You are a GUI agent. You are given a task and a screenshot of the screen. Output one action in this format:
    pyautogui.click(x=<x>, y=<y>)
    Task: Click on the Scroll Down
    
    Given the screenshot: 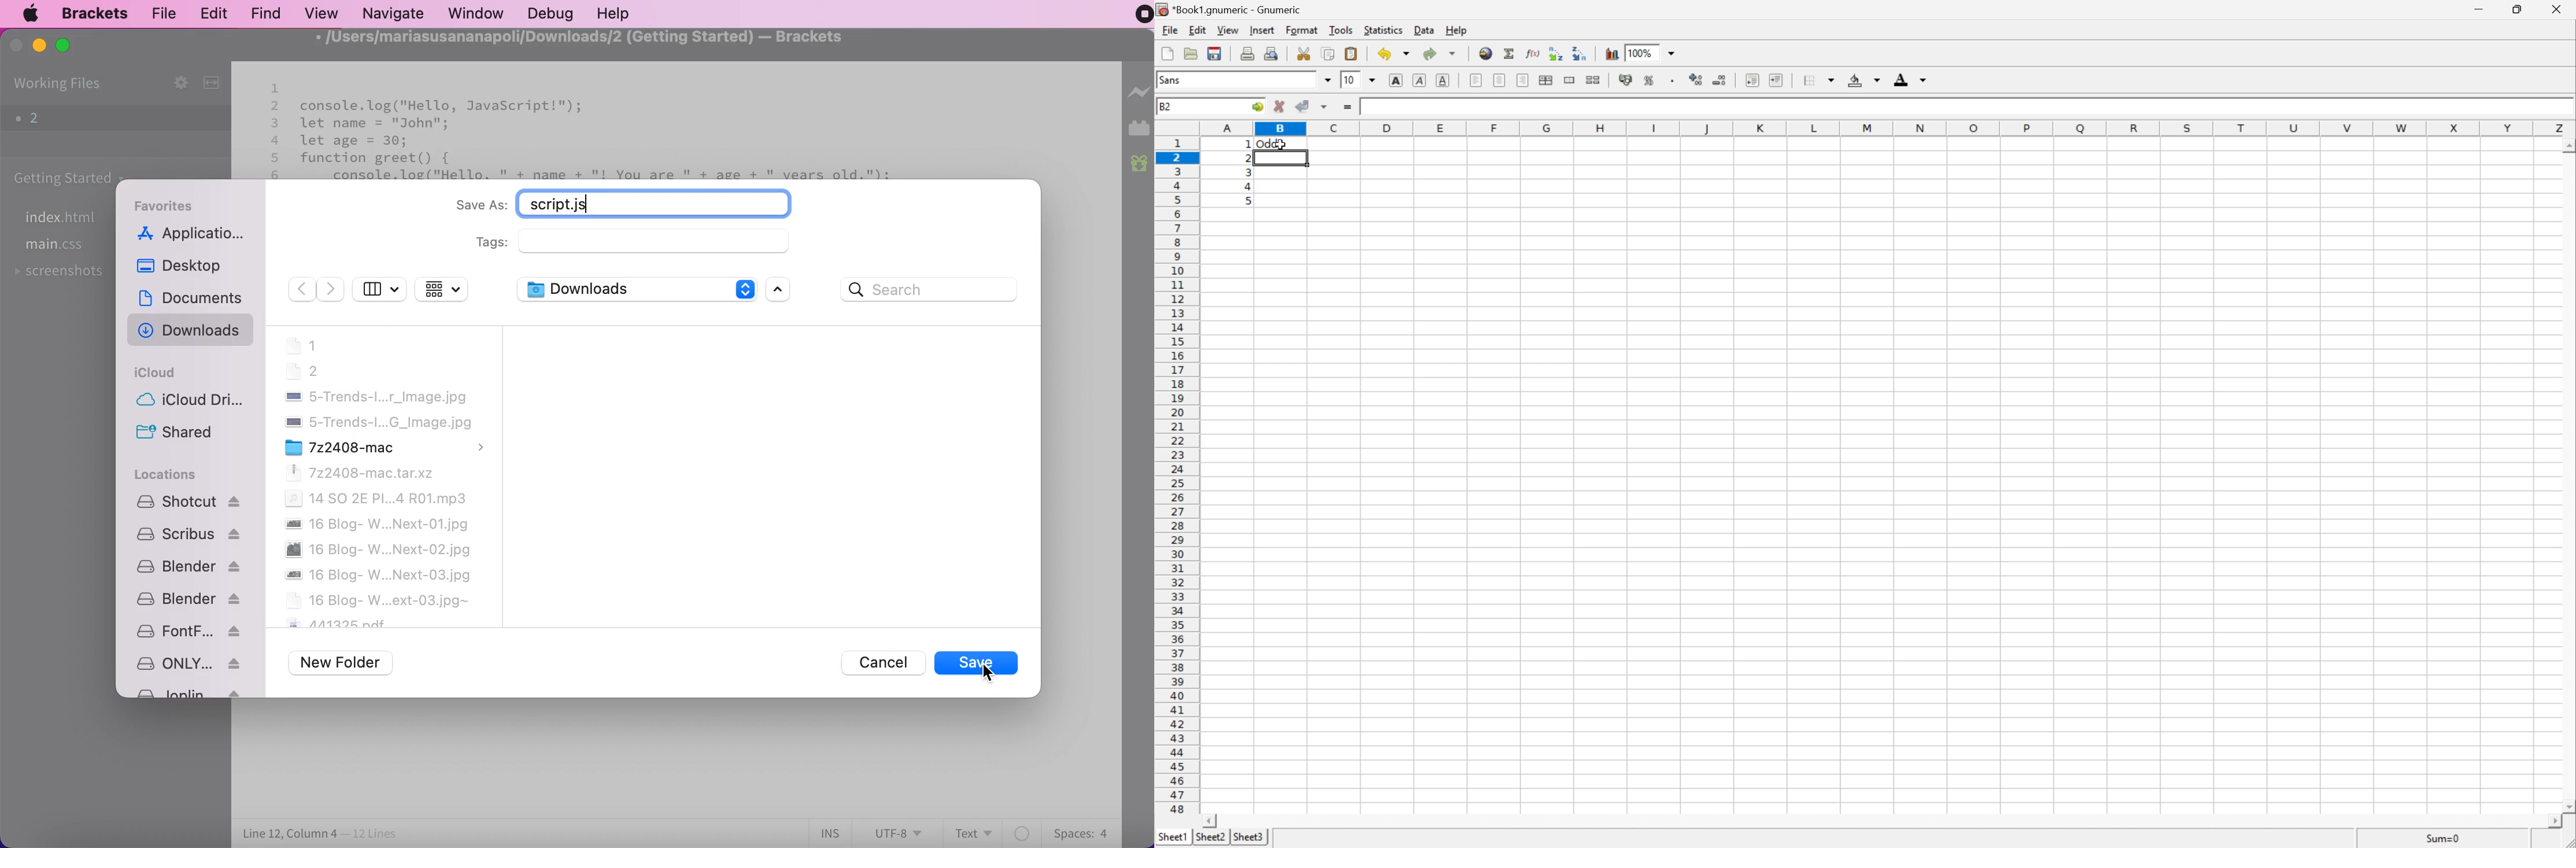 What is the action you would take?
    pyautogui.click(x=2567, y=804)
    